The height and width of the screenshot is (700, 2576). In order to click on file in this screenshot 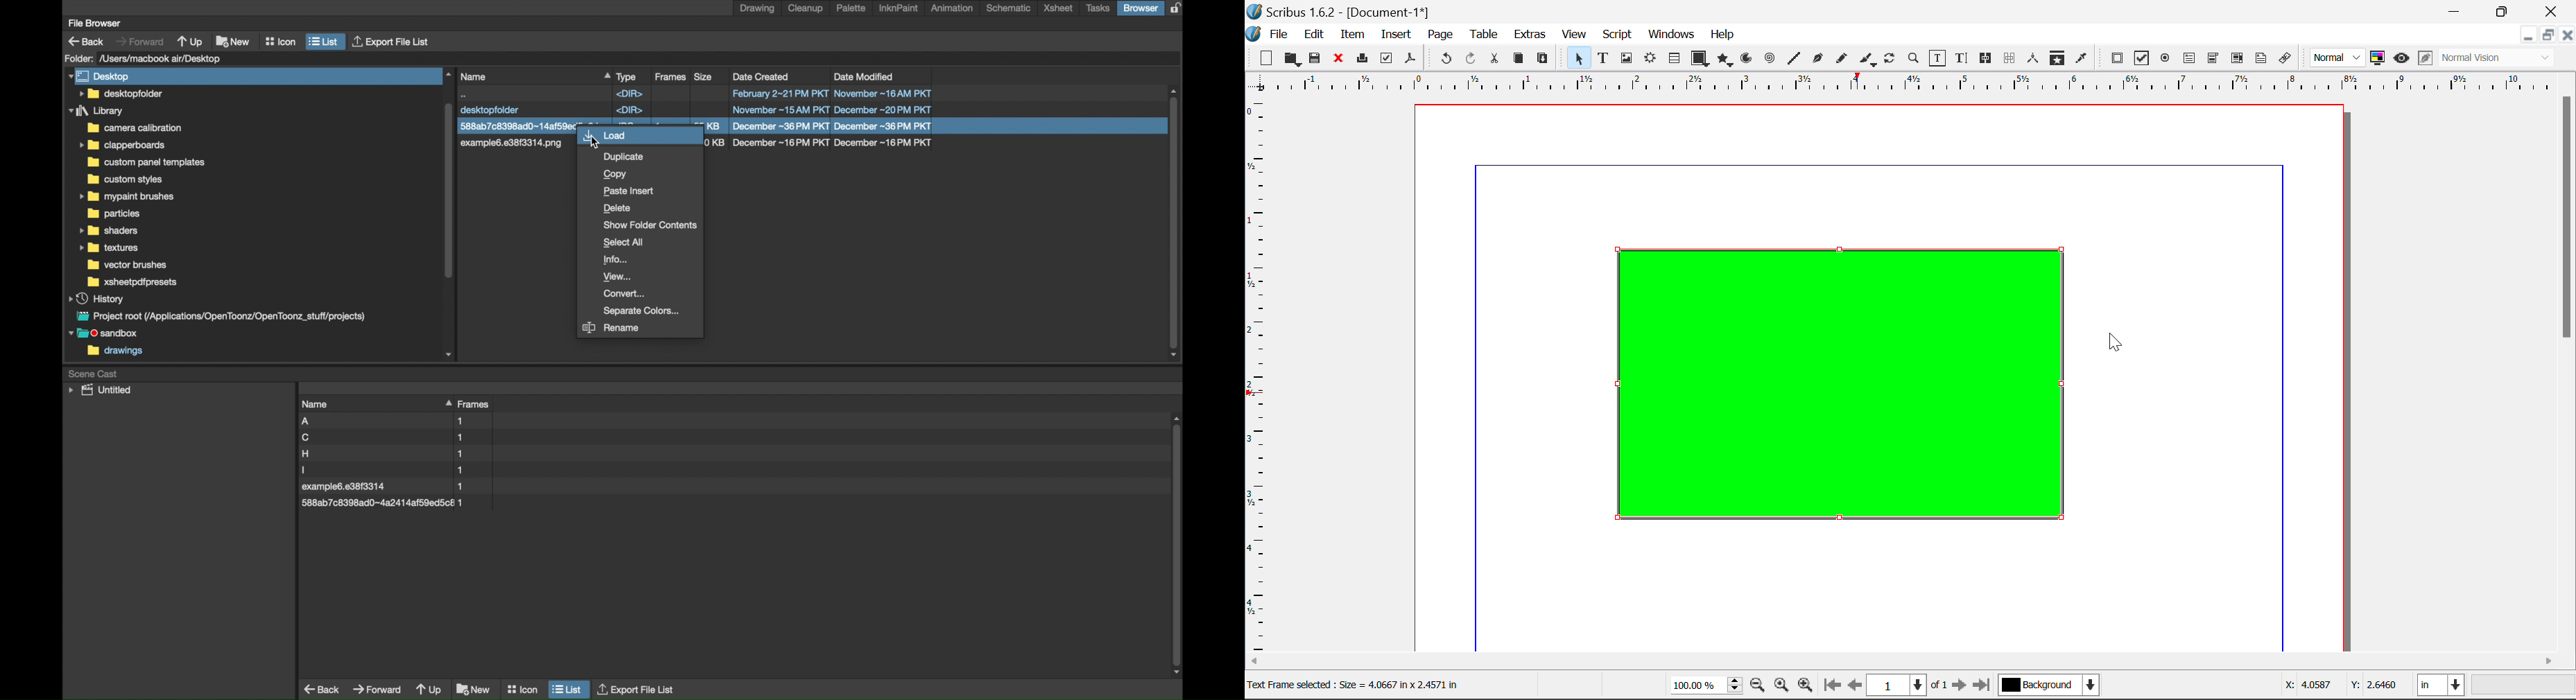, I will do `click(384, 470)`.